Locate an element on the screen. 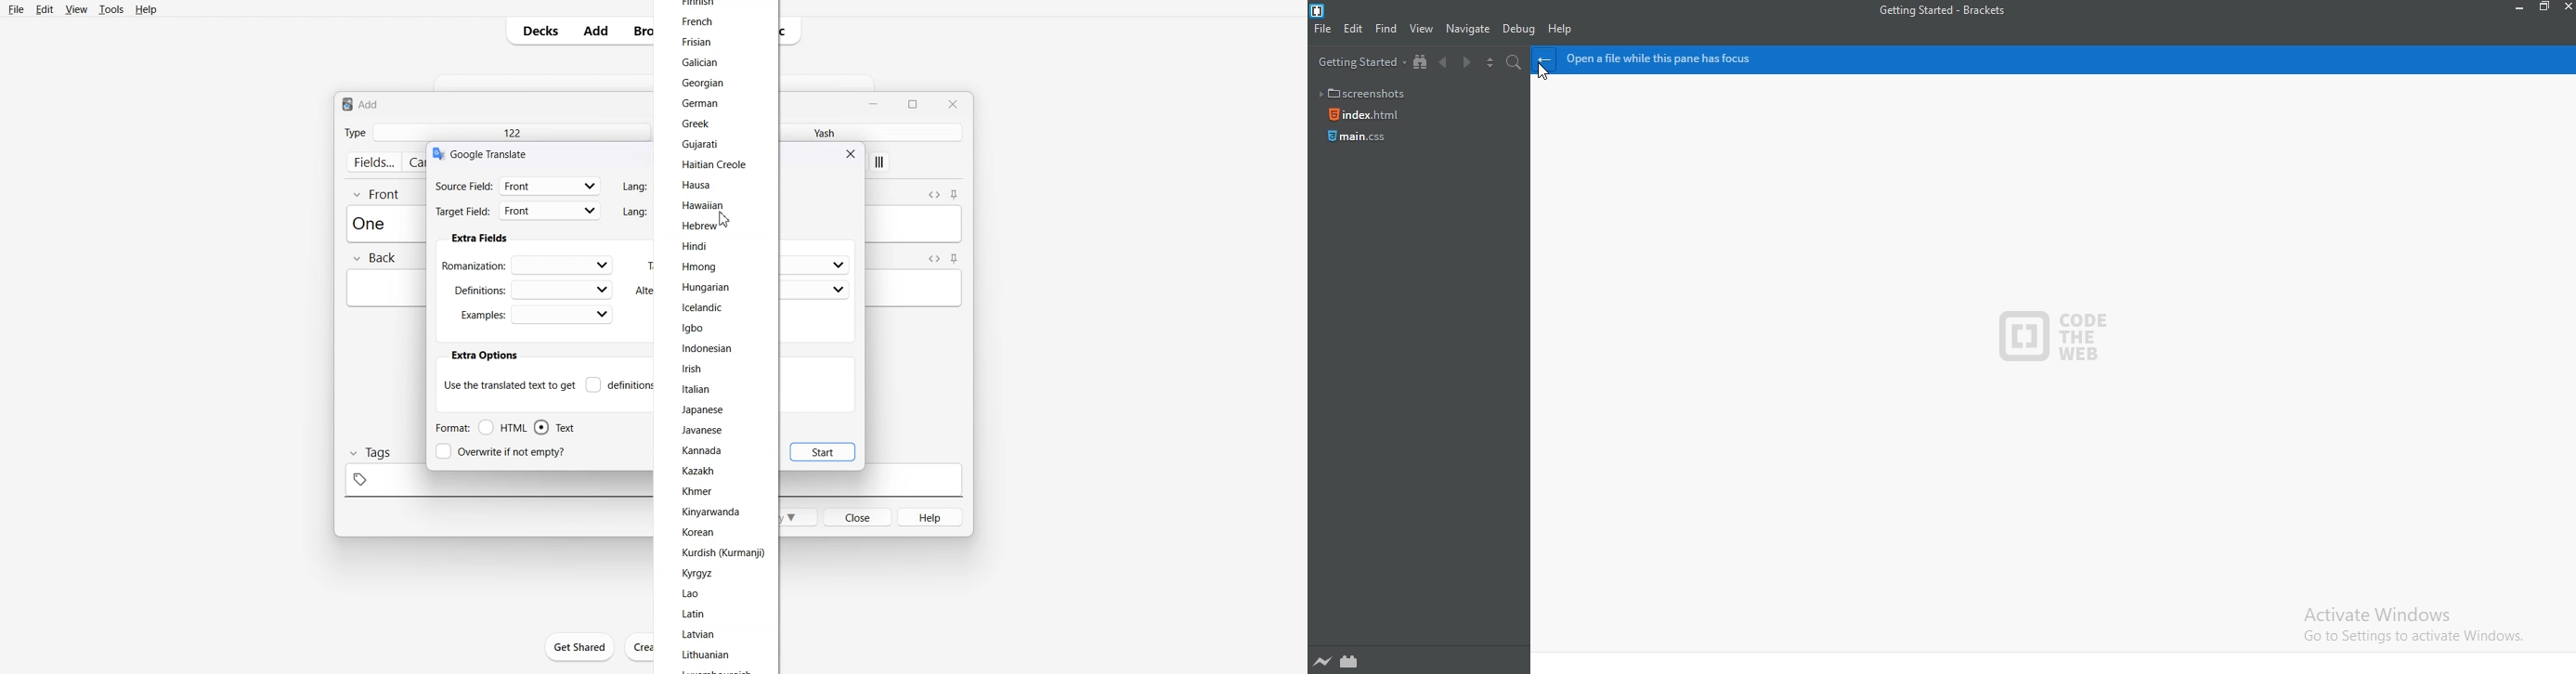 This screenshot has height=700, width=2576. Igbo. is located at coordinates (693, 327).